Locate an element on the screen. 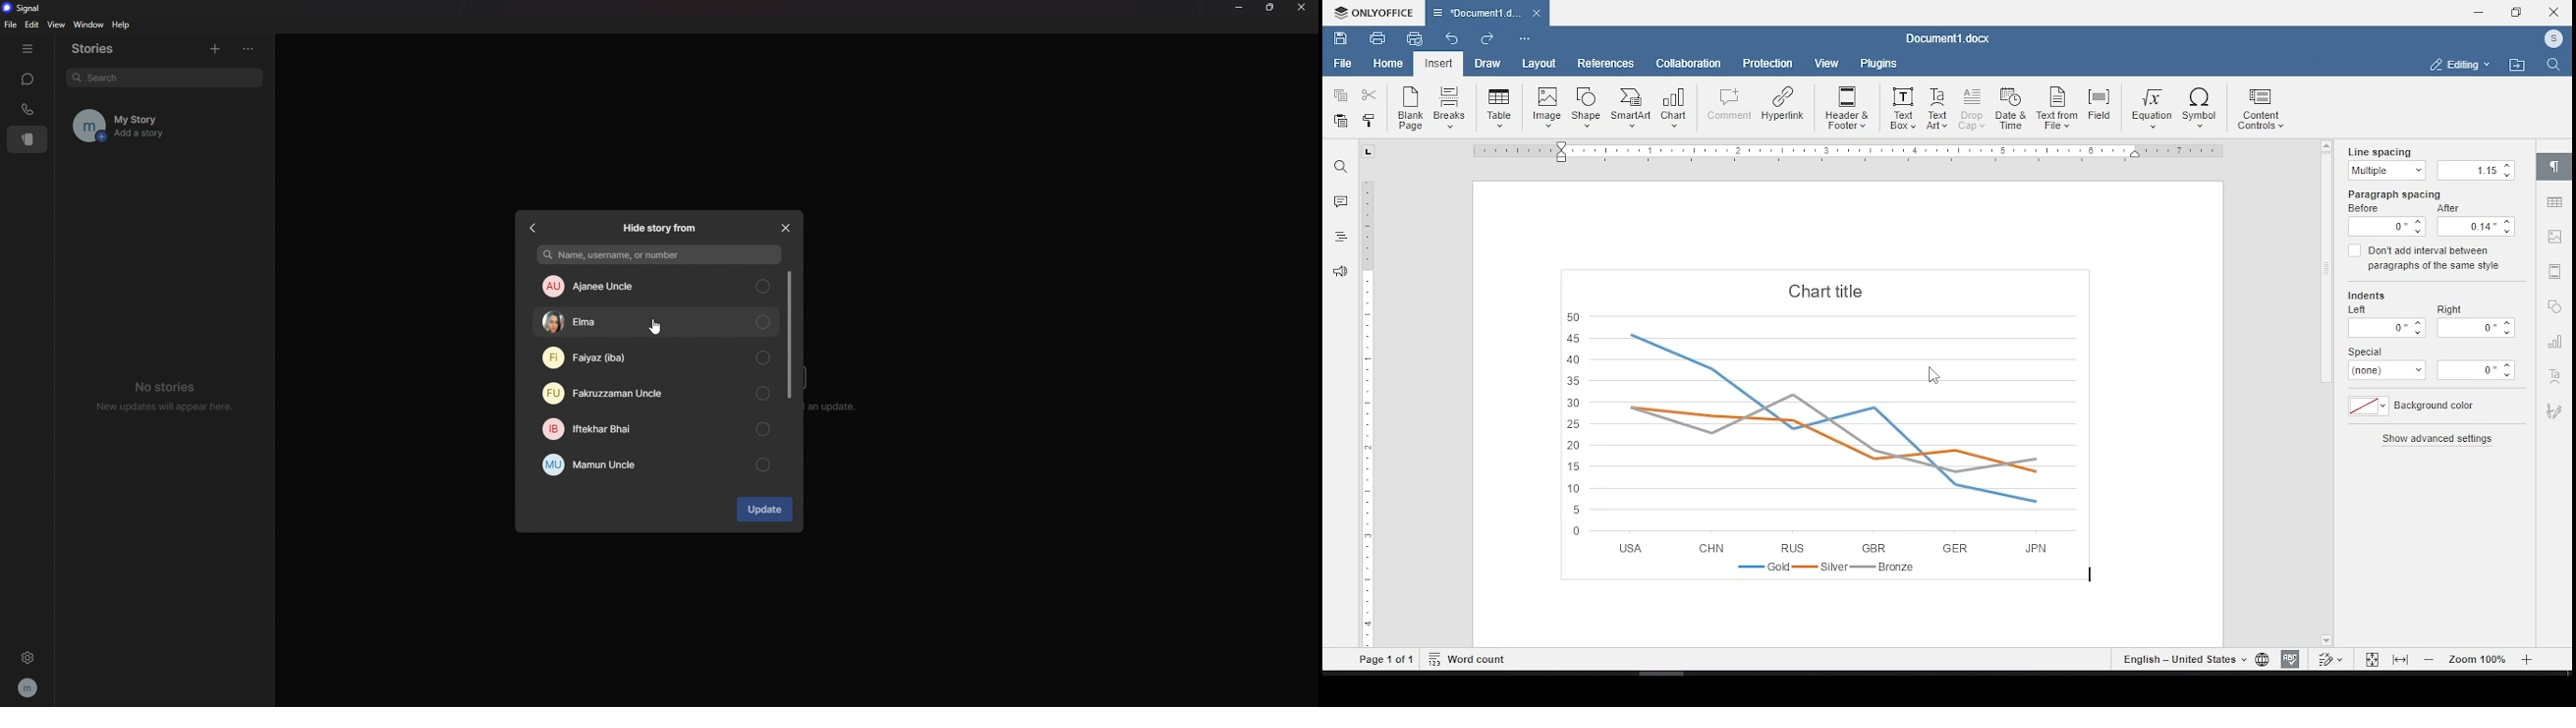  home is located at coordinates (1389, 64).